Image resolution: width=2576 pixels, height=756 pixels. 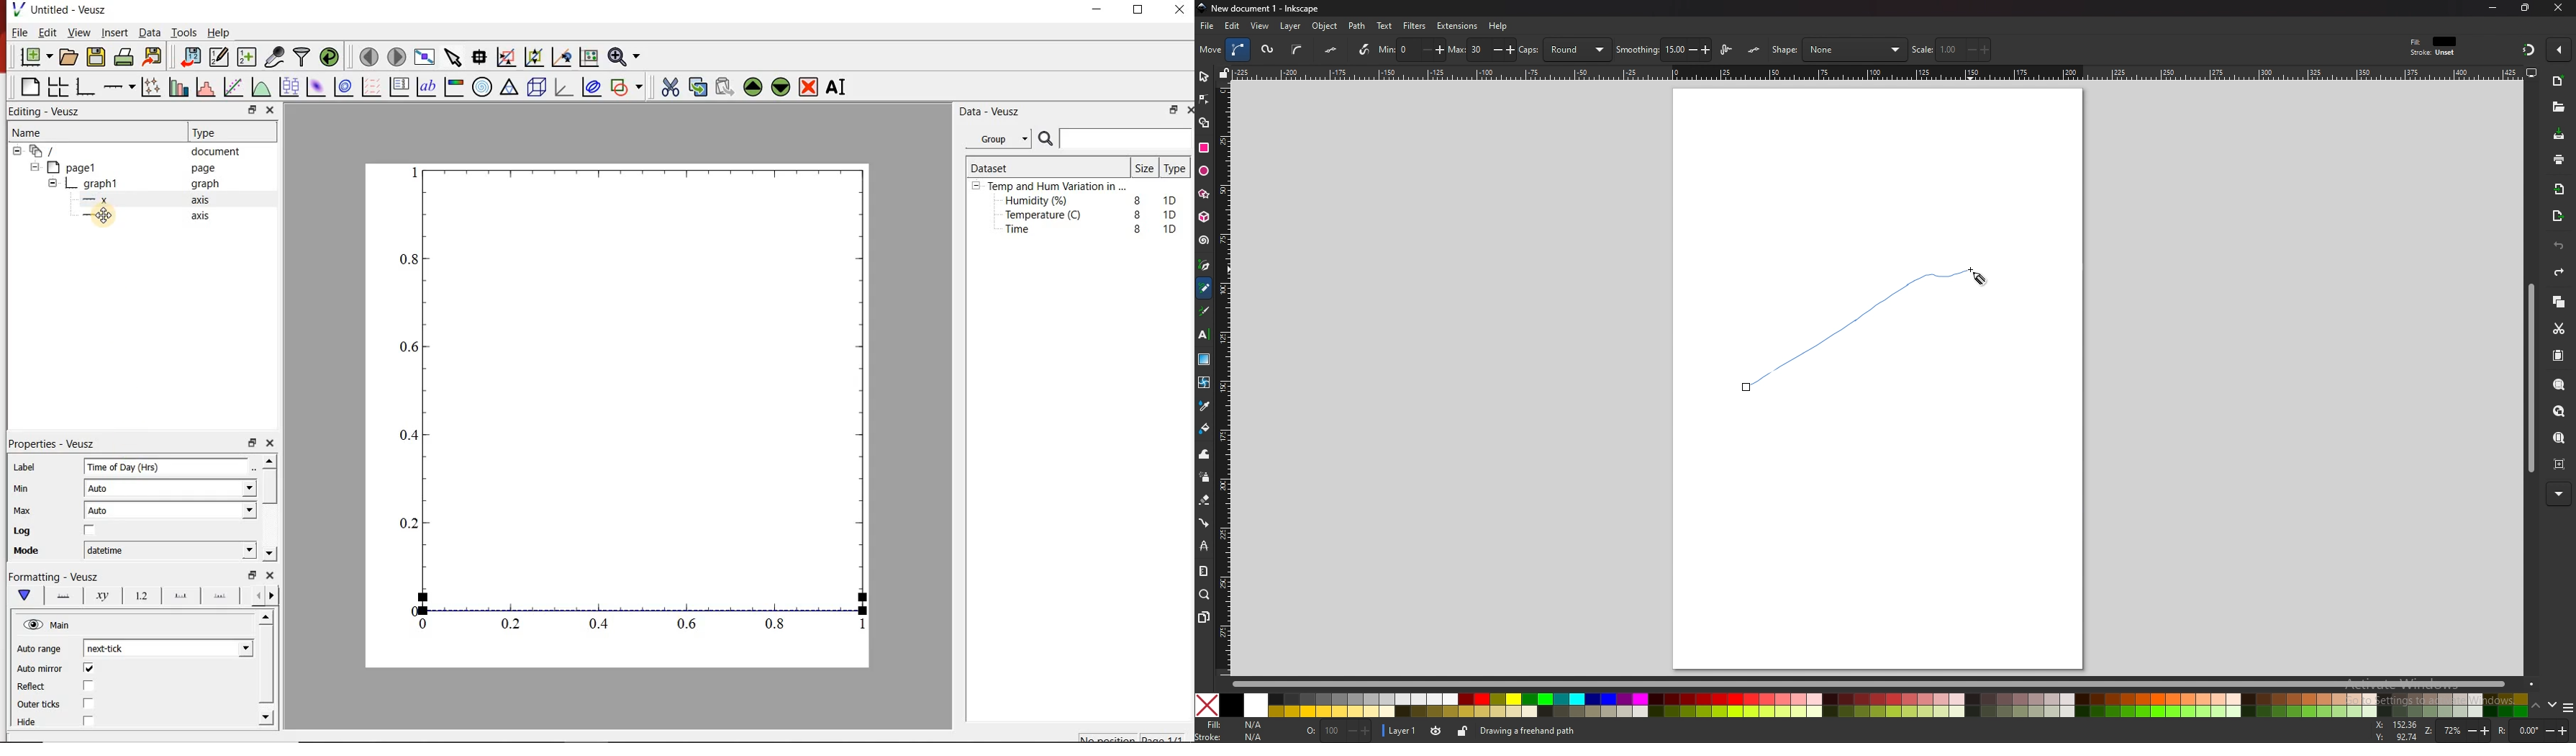 I want to click on print, so click(x=2557, y=159).